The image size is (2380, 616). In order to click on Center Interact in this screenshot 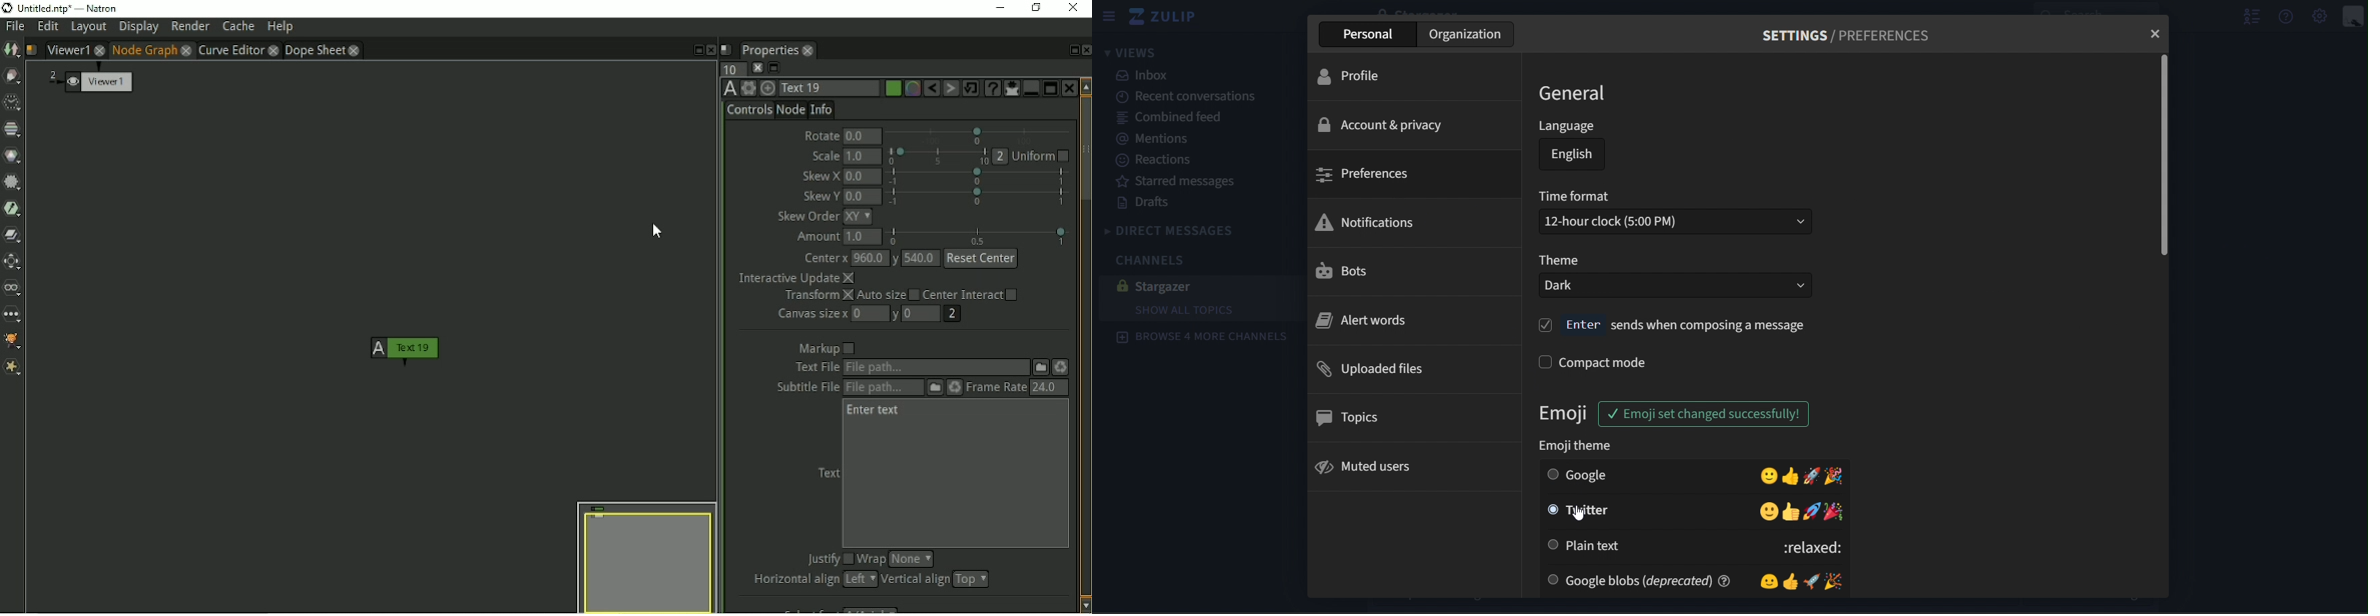, I will do `click(978, 295)`.